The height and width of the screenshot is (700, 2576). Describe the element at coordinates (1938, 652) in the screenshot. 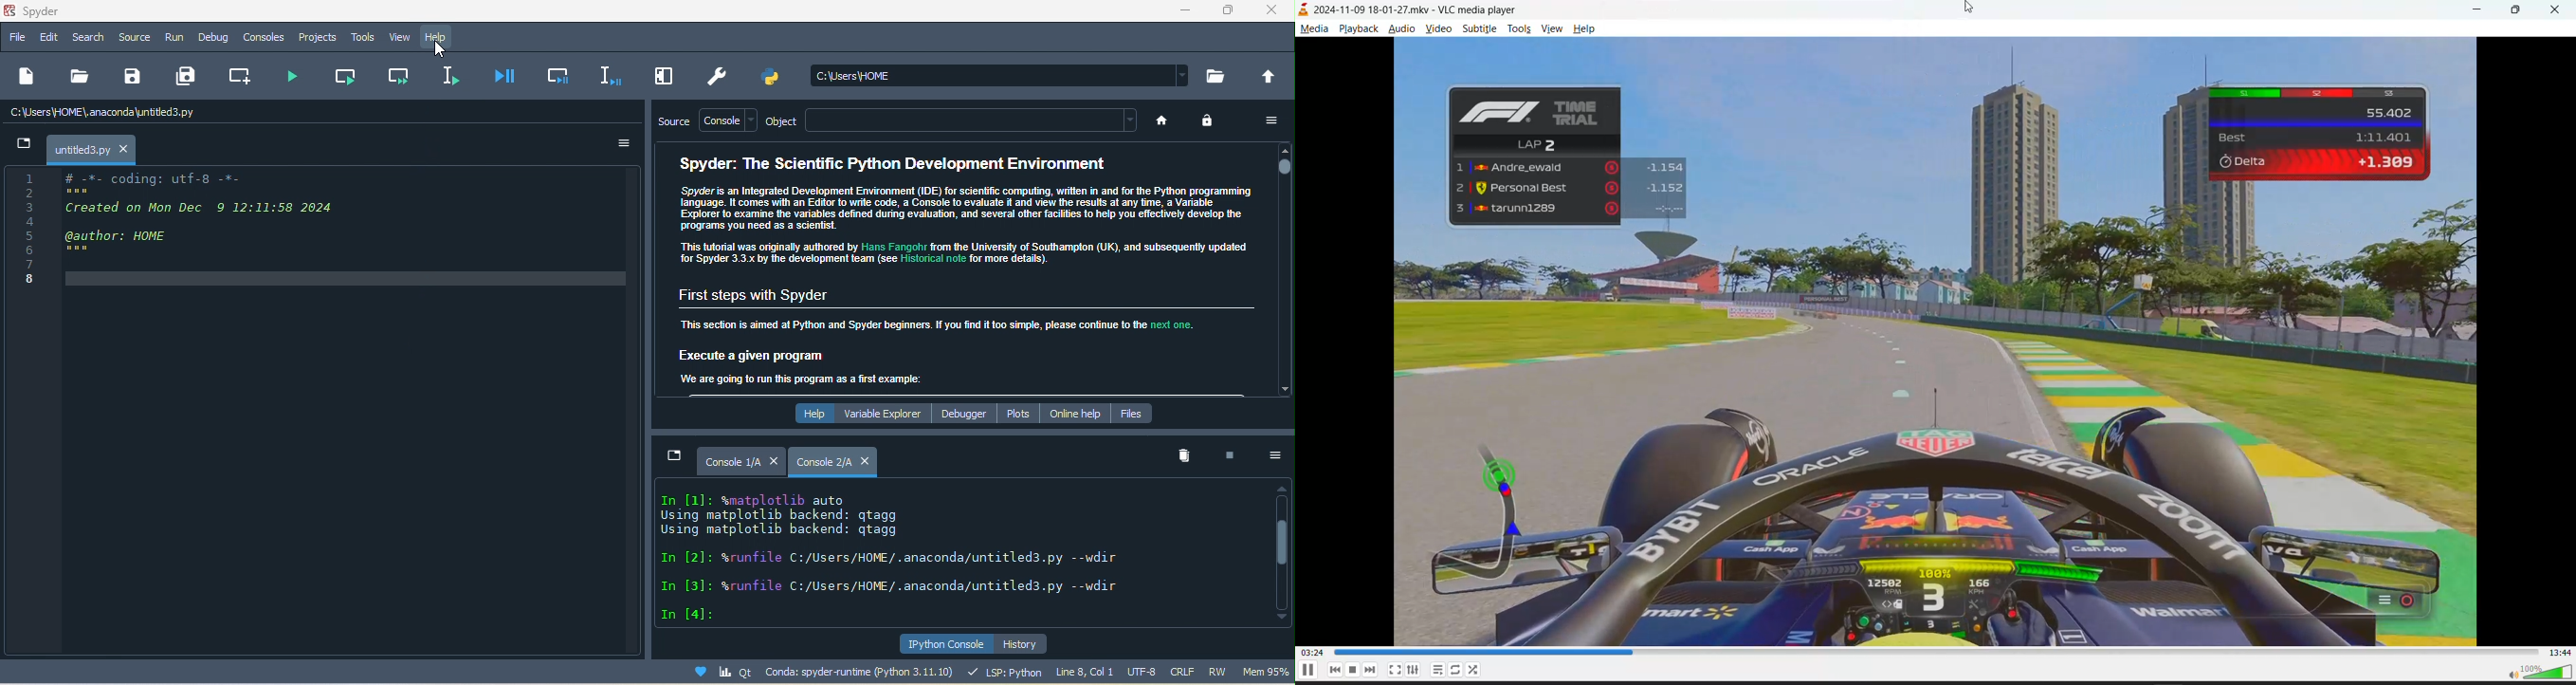

I see `track slider` at that location.